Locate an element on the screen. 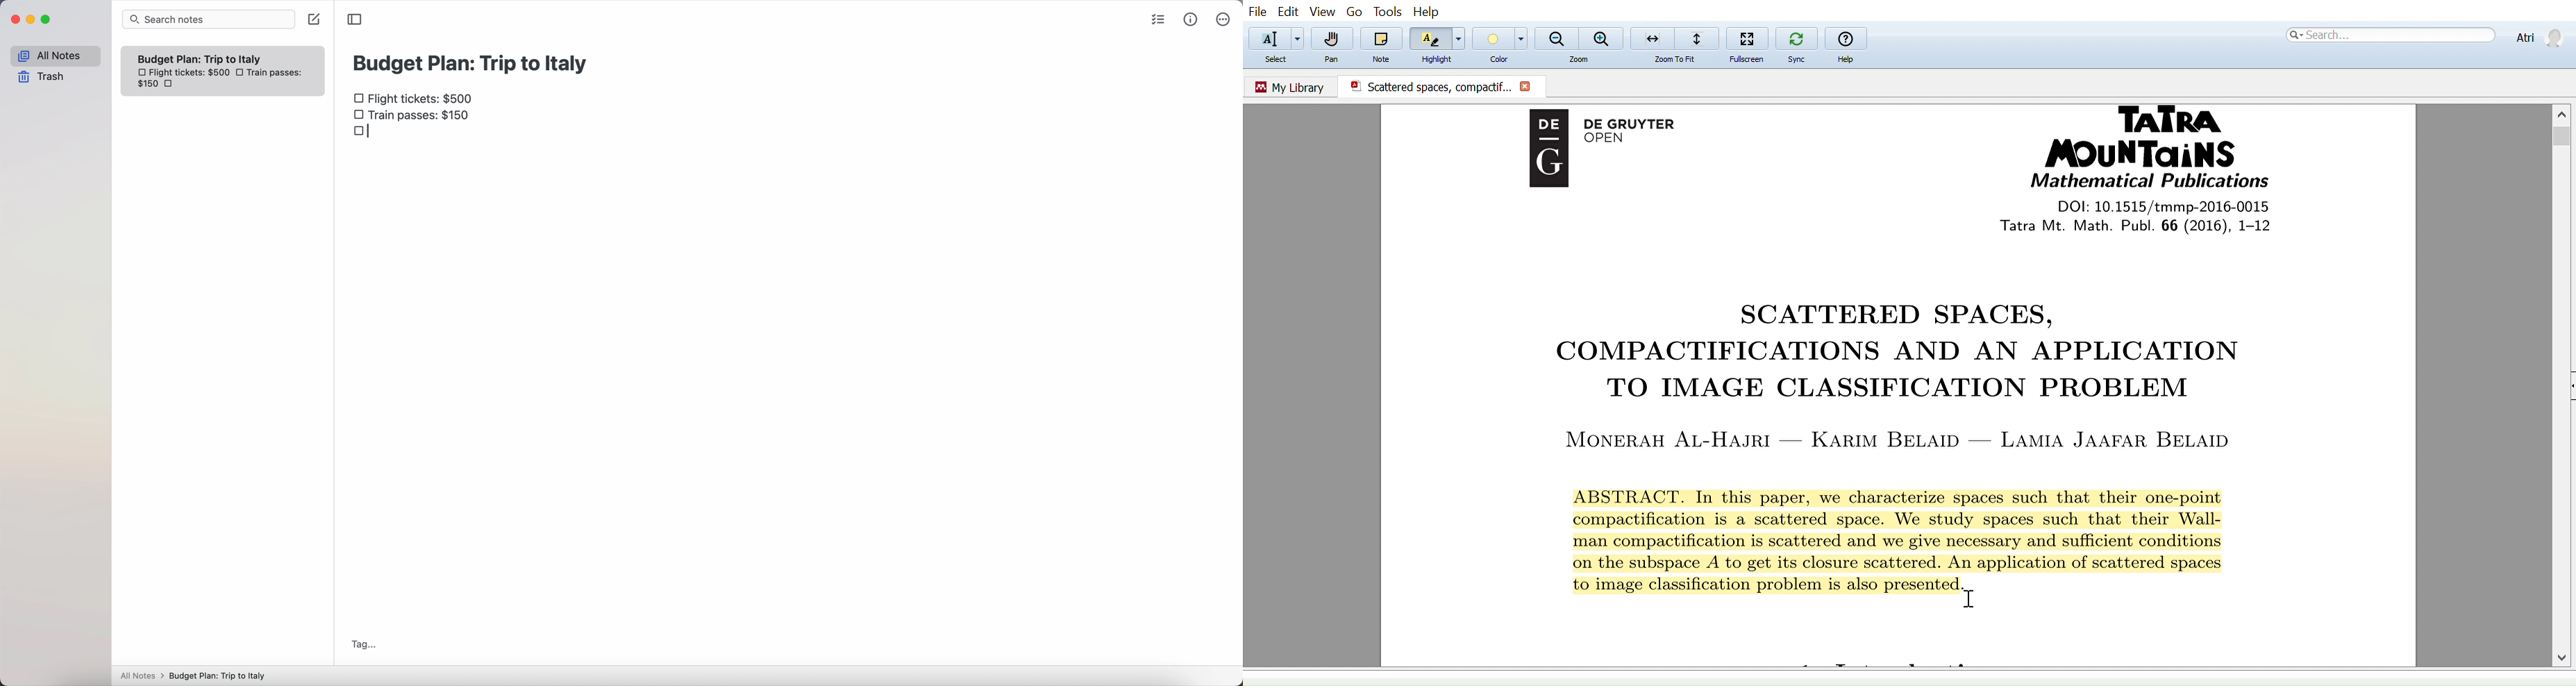 The height and width of the screenshot is (700, 2576). Zoom is located at coordinates (1582, 60).